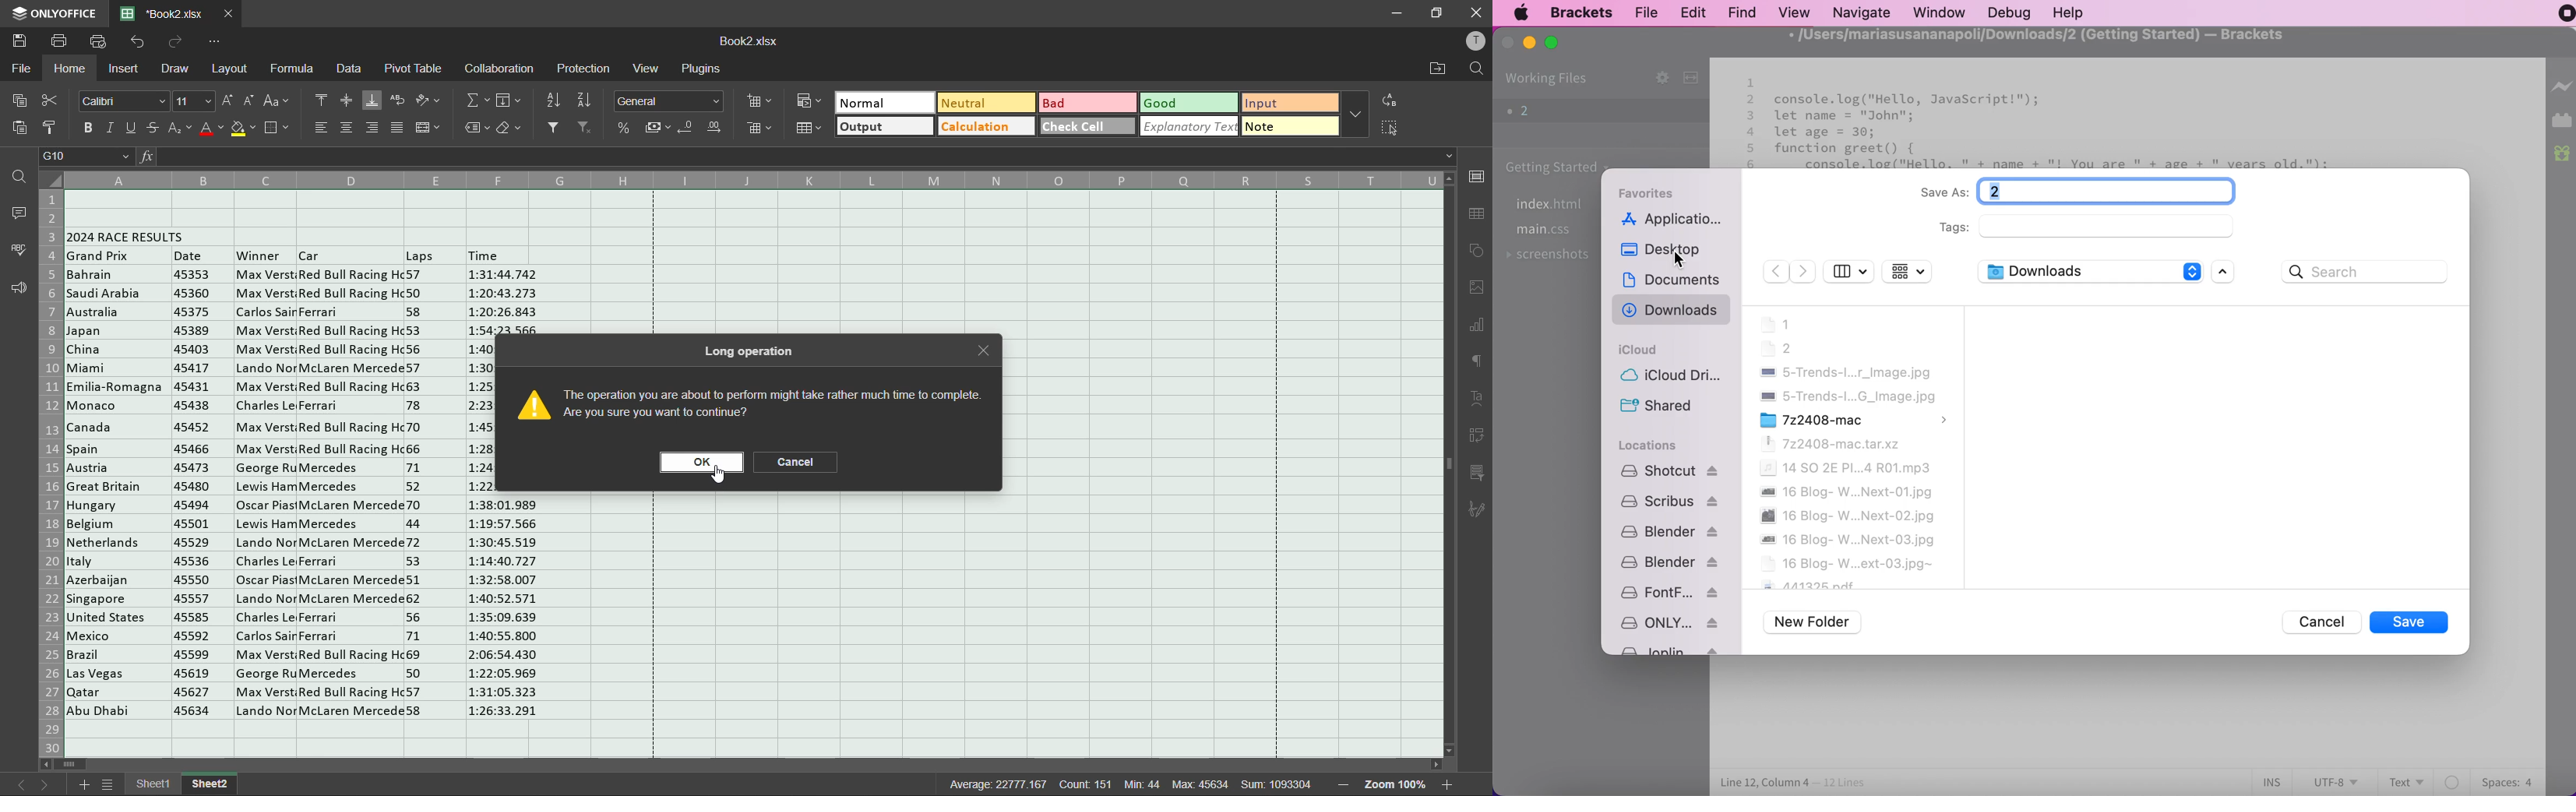 The image size is (2576, 812). Describe the element at coordinates (983, 352) in the screenshot. I see `close tab` at that location.